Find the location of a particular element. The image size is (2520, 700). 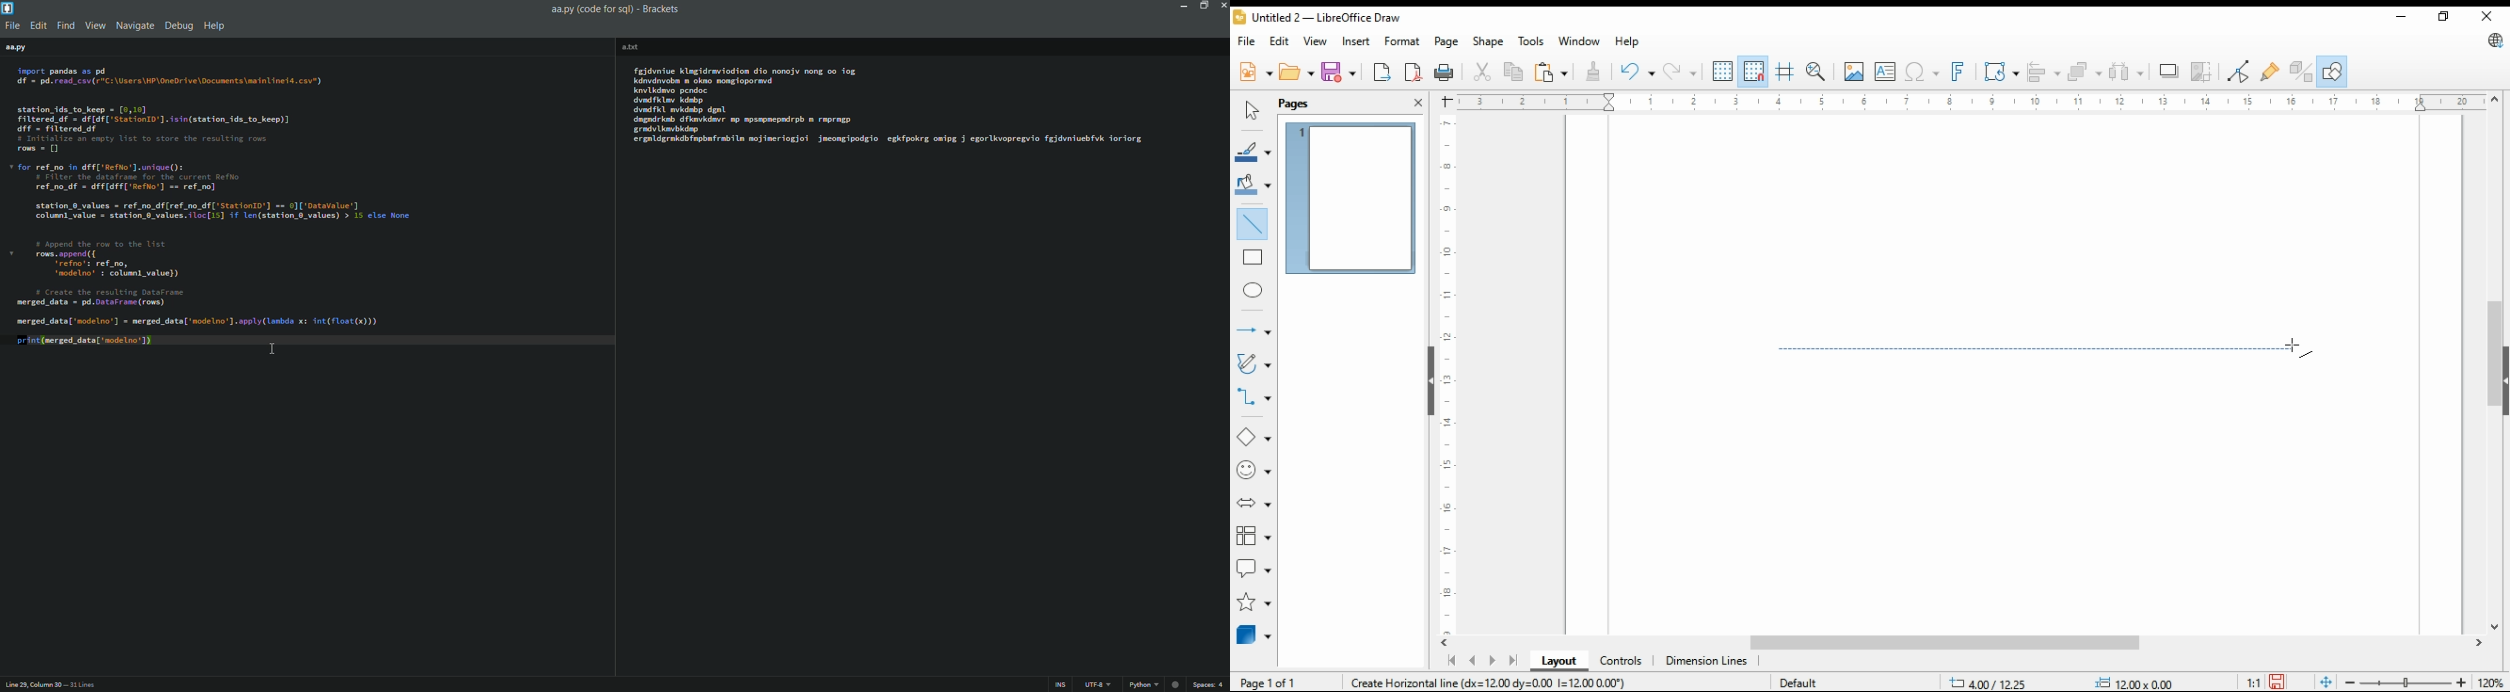

insert special characters is located at coordinates (1920, 72).